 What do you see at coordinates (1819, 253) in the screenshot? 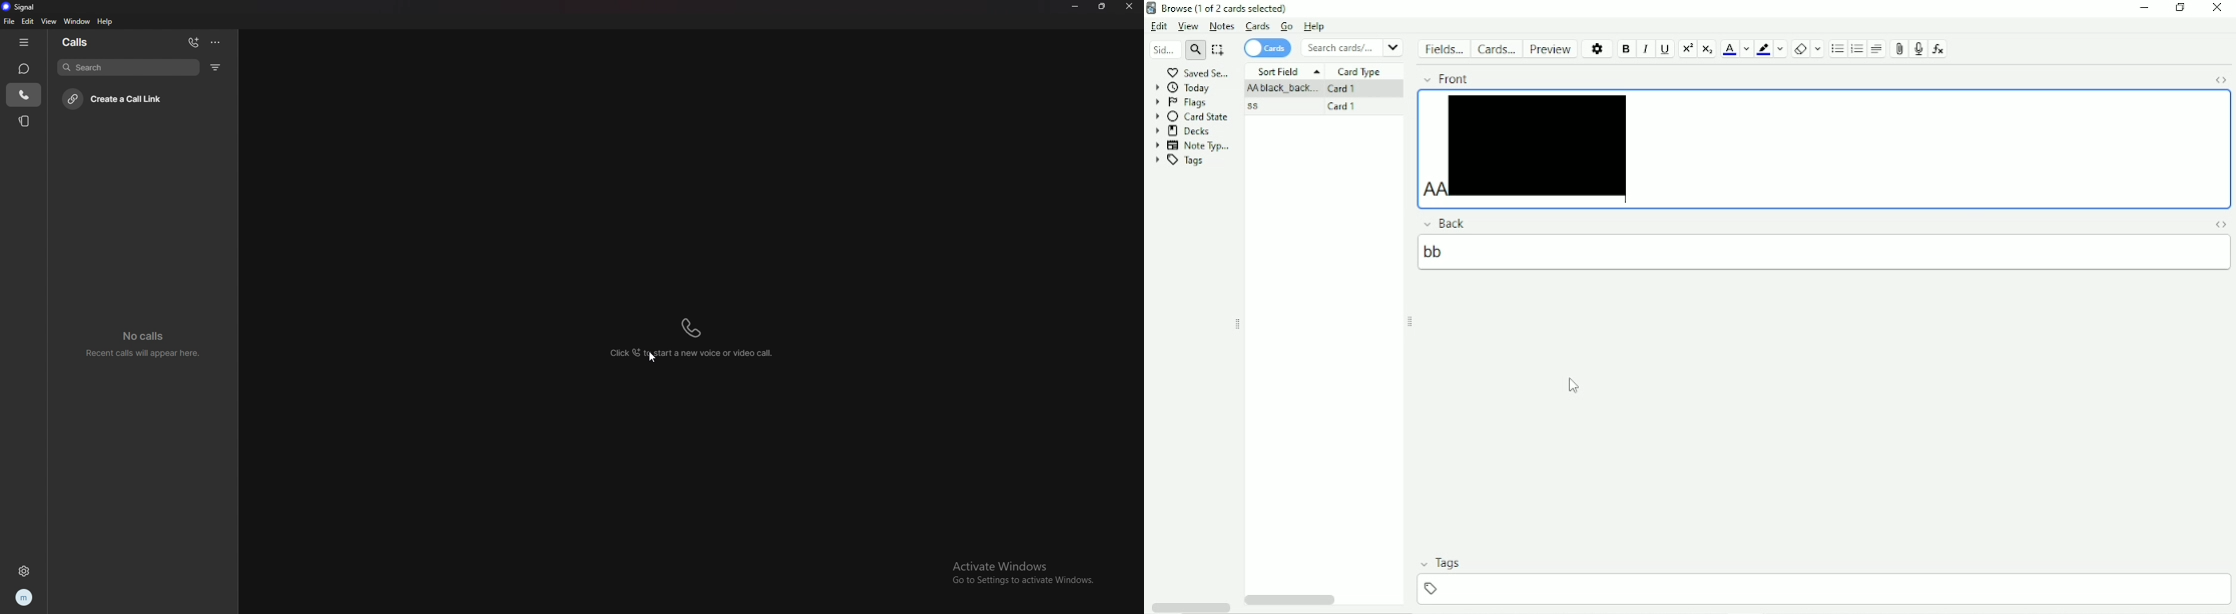
I see `insert back description` at bounding box center [1819, 253].